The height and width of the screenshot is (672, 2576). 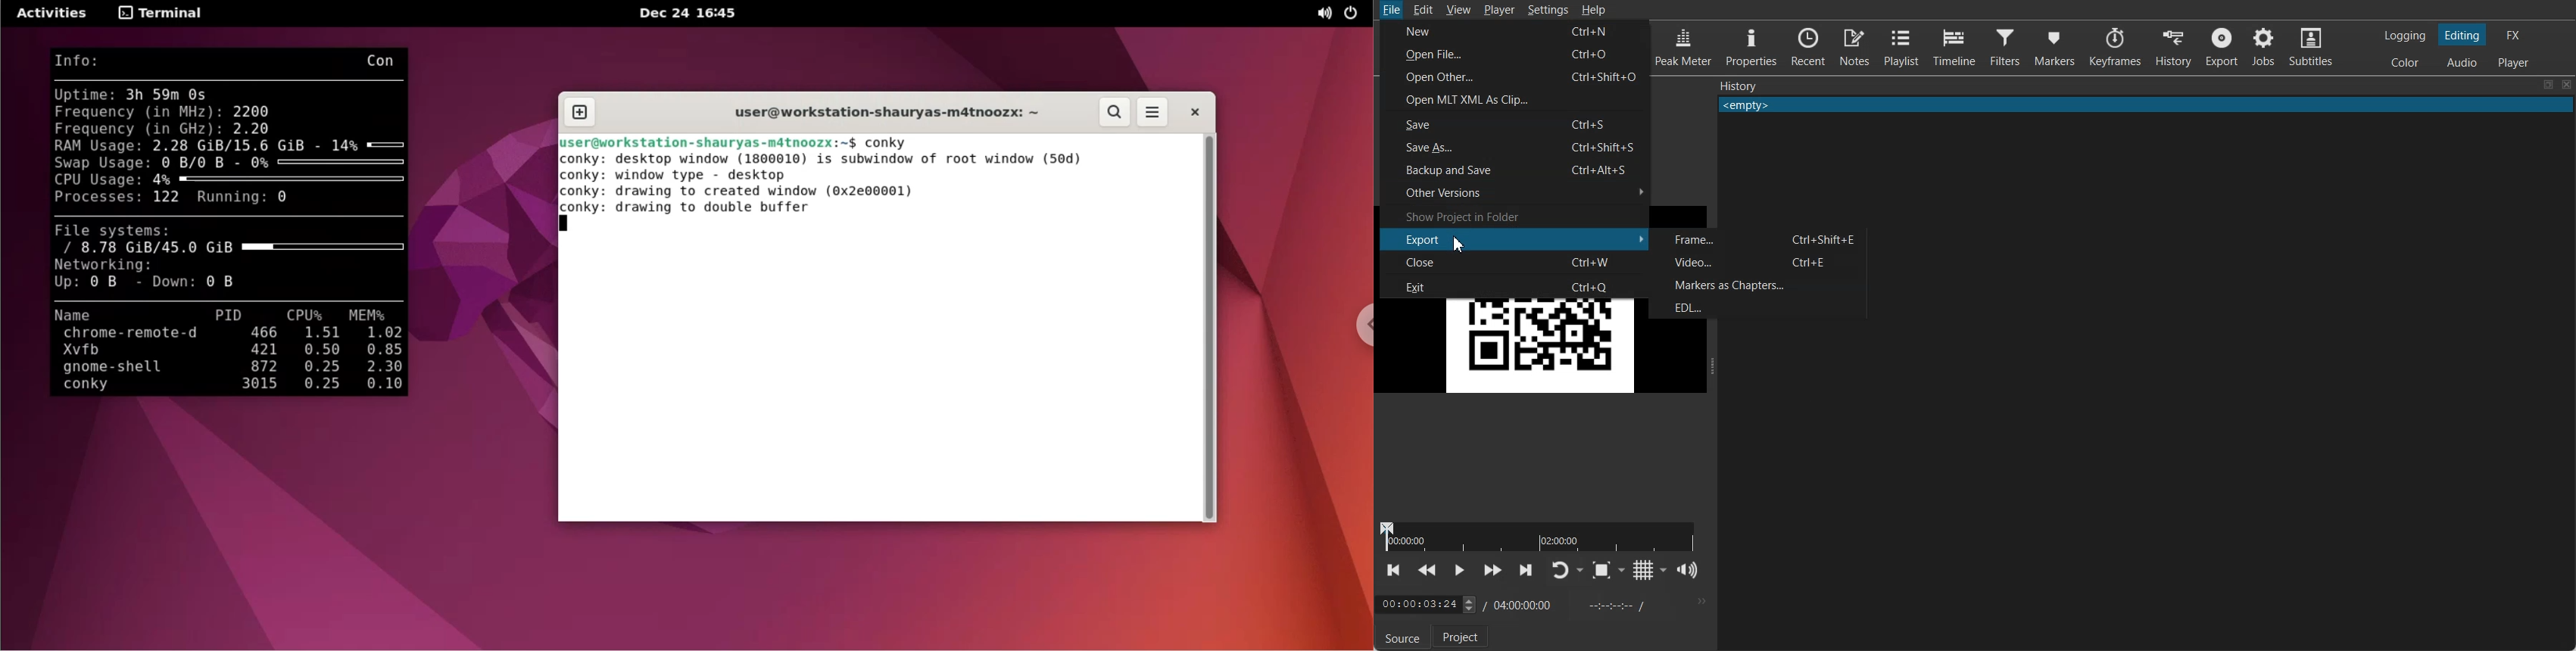 What do you see at coordinates (2146, 105) in the screenshot?
I see `Text` at bounding box center [2146, 105].